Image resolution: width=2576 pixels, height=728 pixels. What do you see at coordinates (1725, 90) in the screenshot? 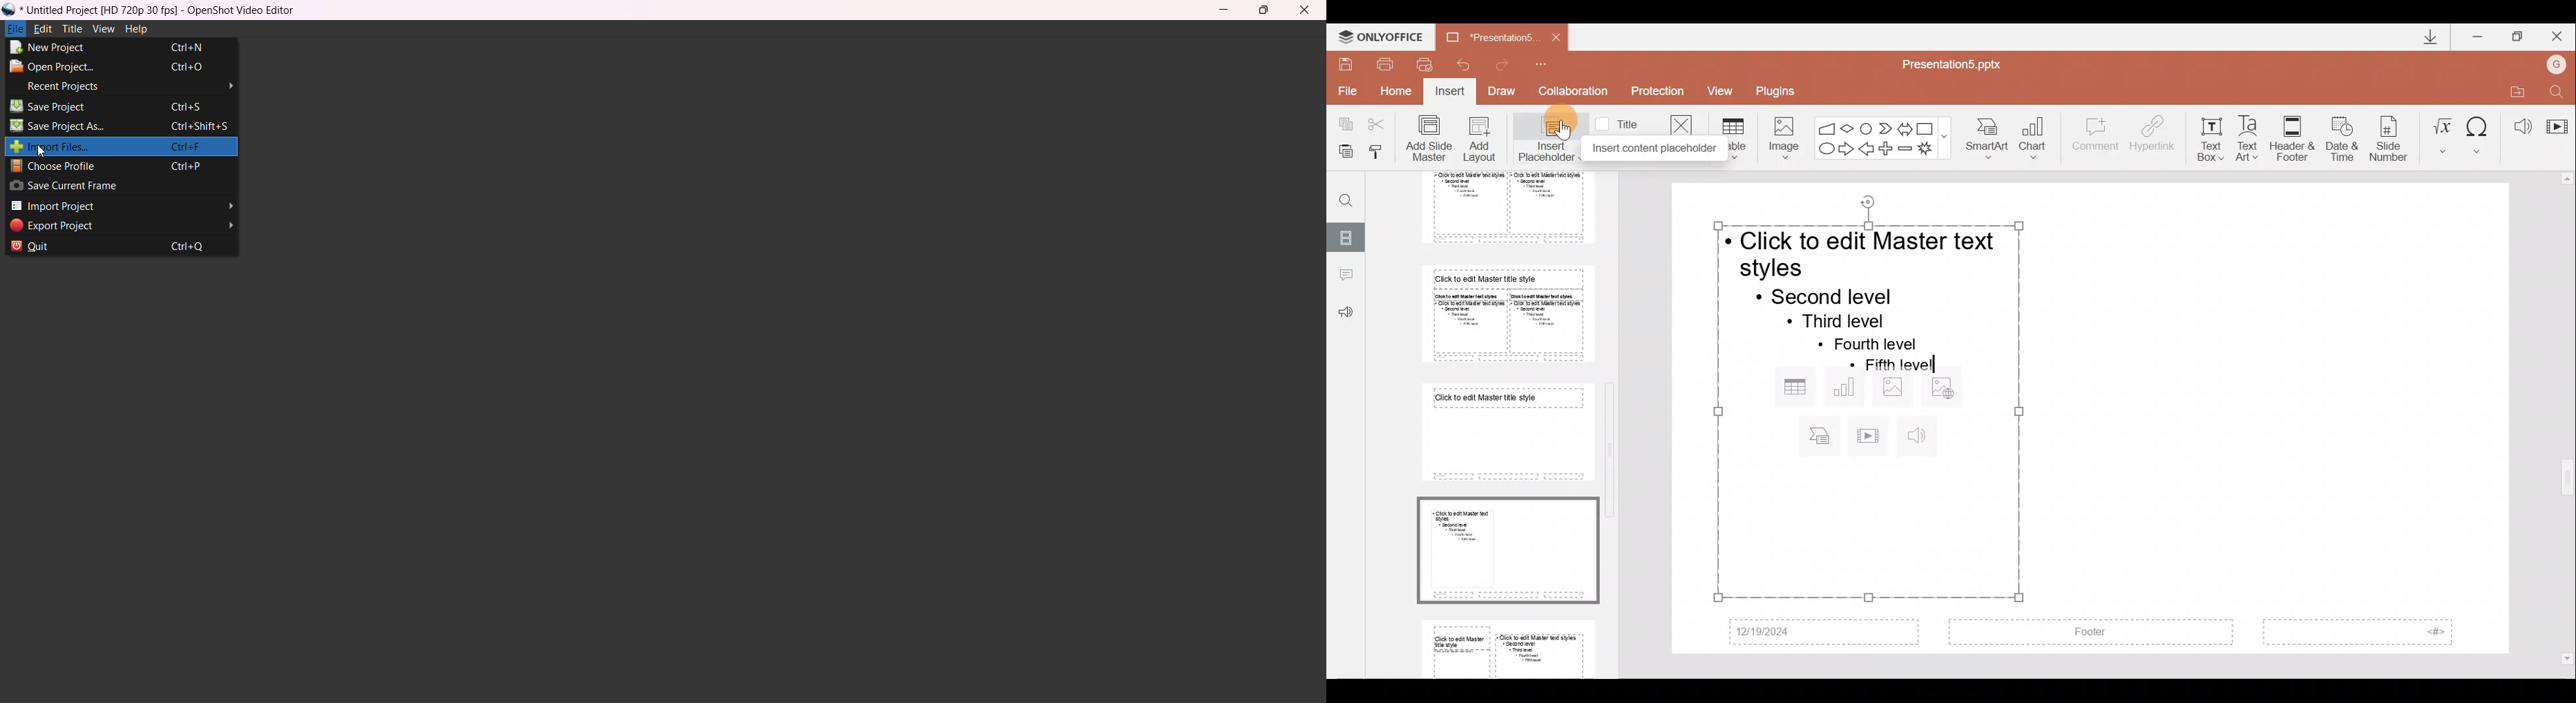
I see `View` at bounding box center [1725, 90].